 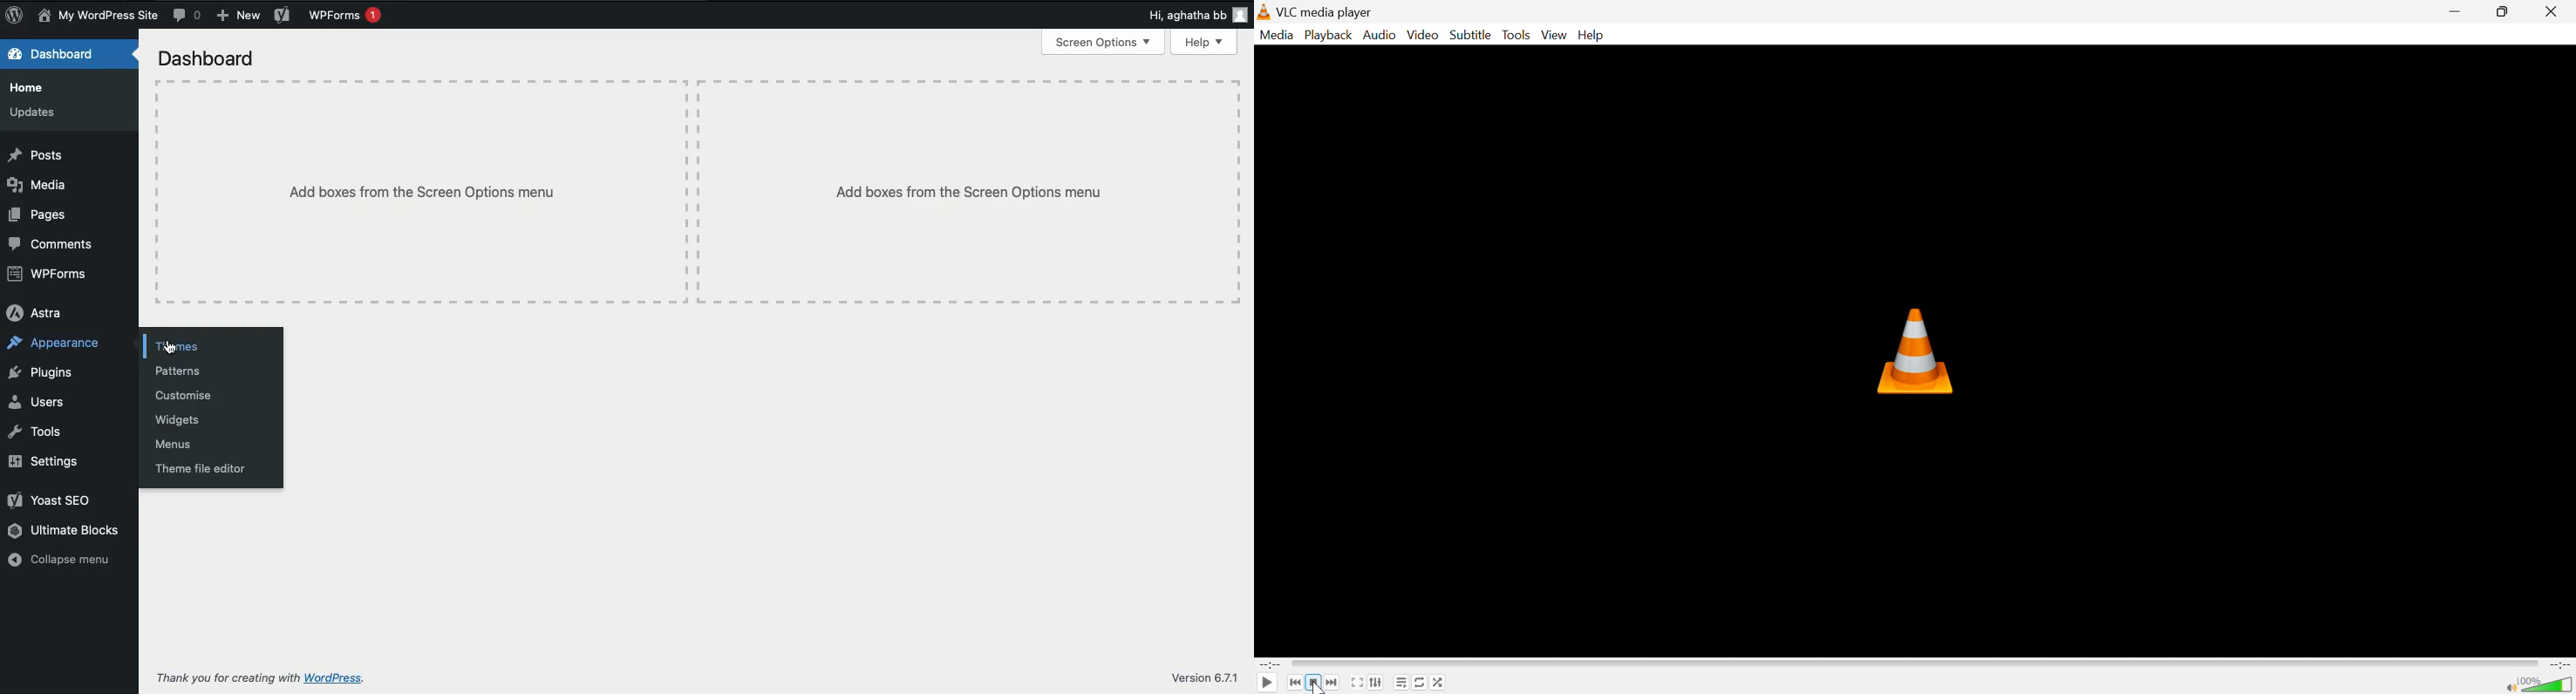 I want to click on Dashboard, so click(x=207, y=60).